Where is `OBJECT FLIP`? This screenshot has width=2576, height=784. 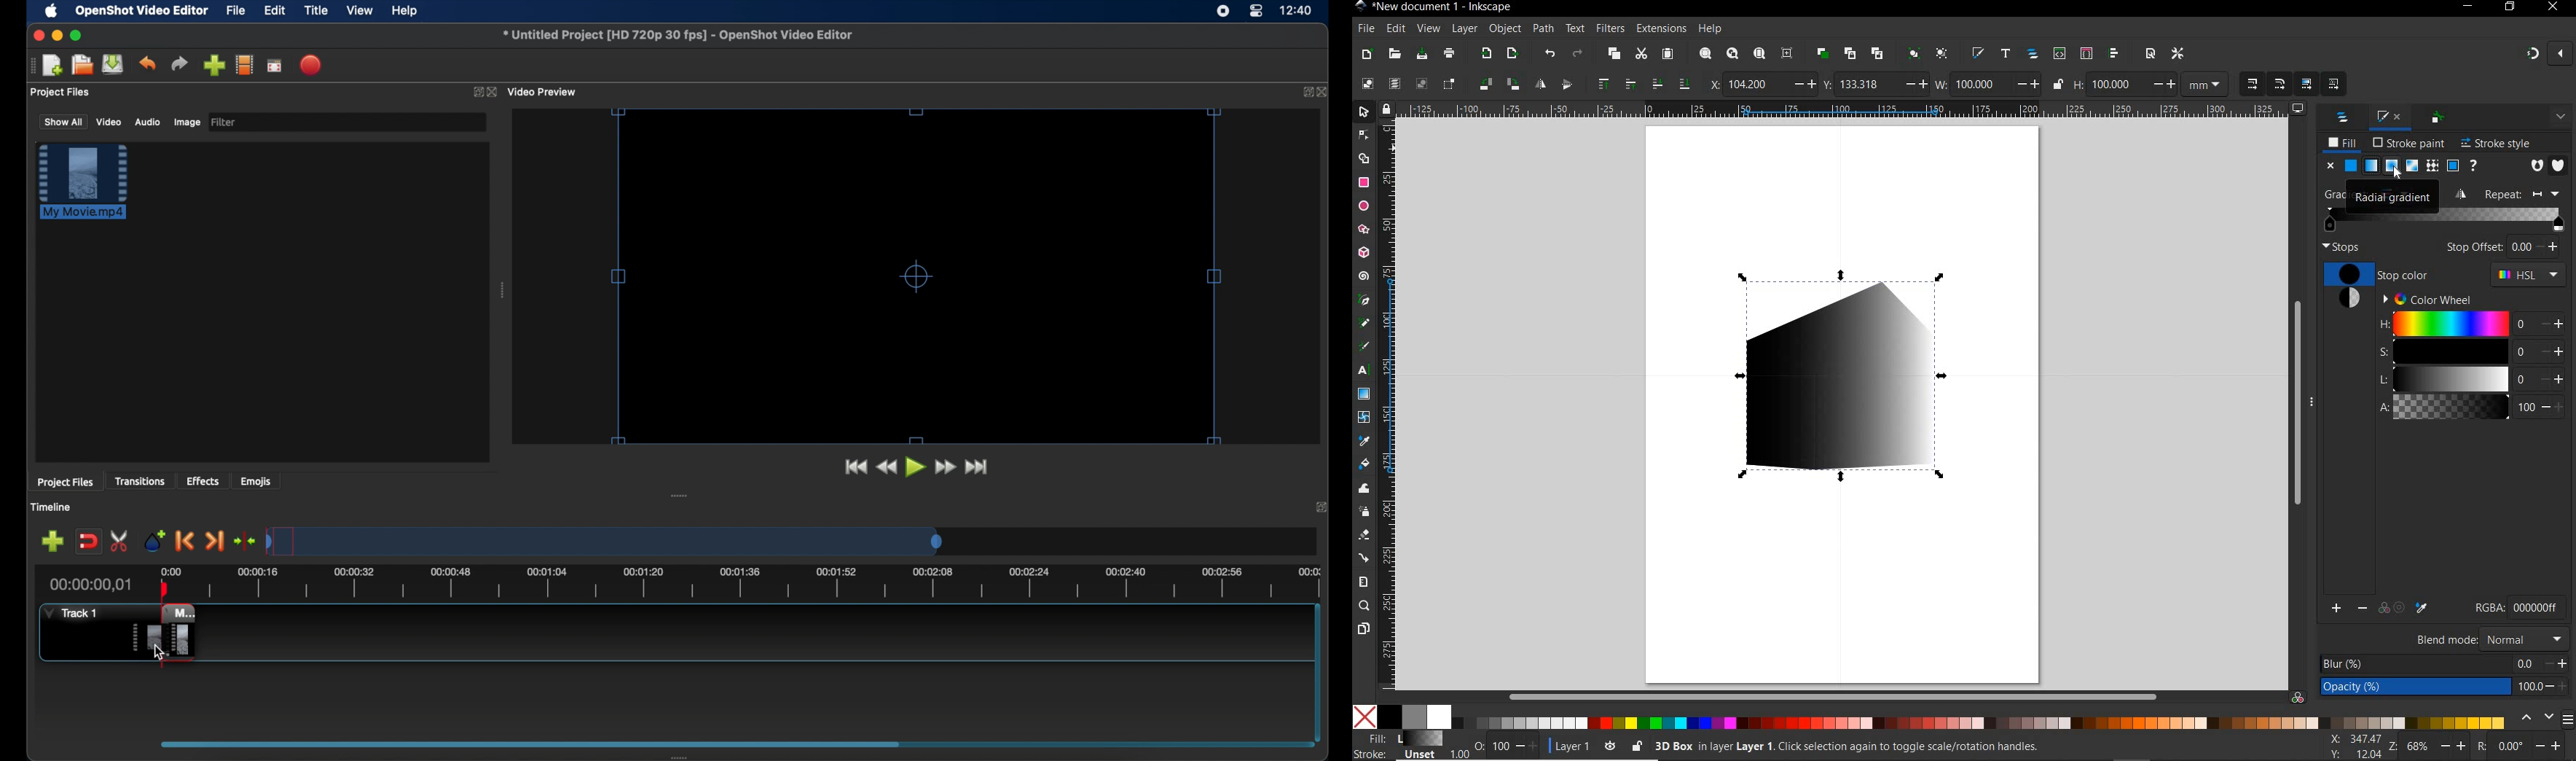 OBJECT FLIP is located at coordinates (1537, 83).